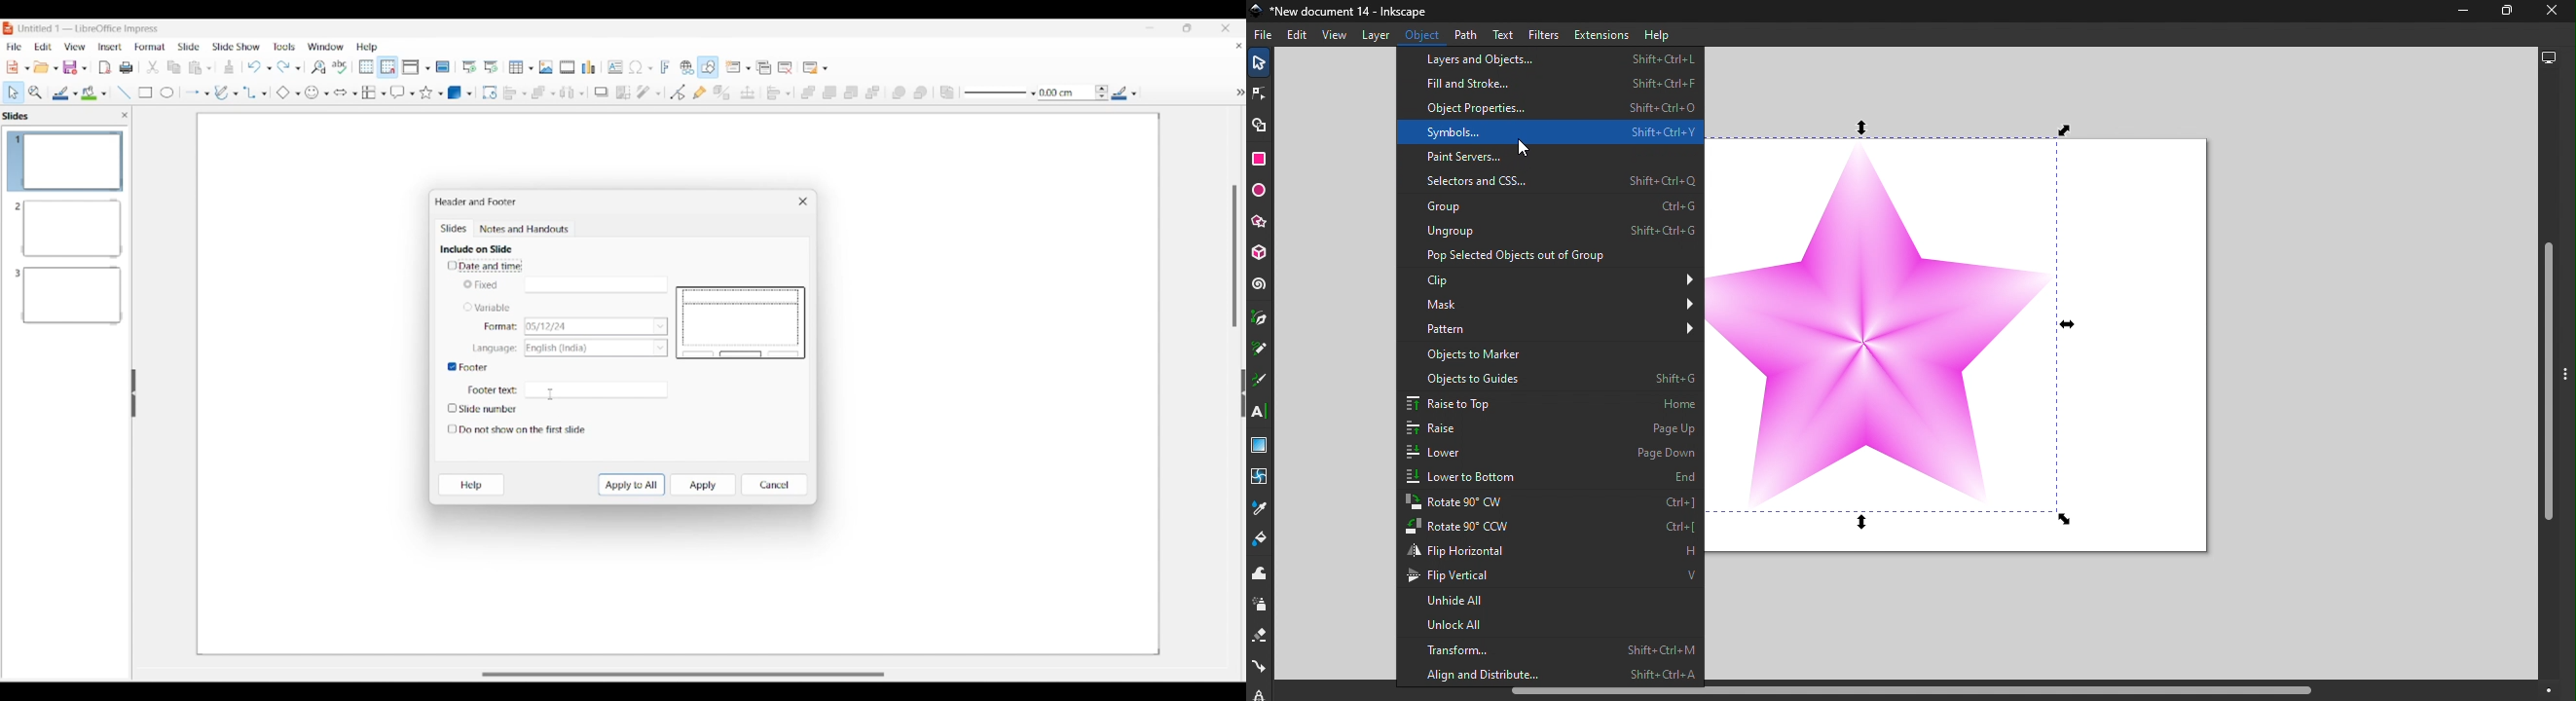 This screenshot has width=2576, height=728. What do you see at coordinates (2545, 56) in the screenshot?
I see `Display options` at bounding box center [2545, 56].